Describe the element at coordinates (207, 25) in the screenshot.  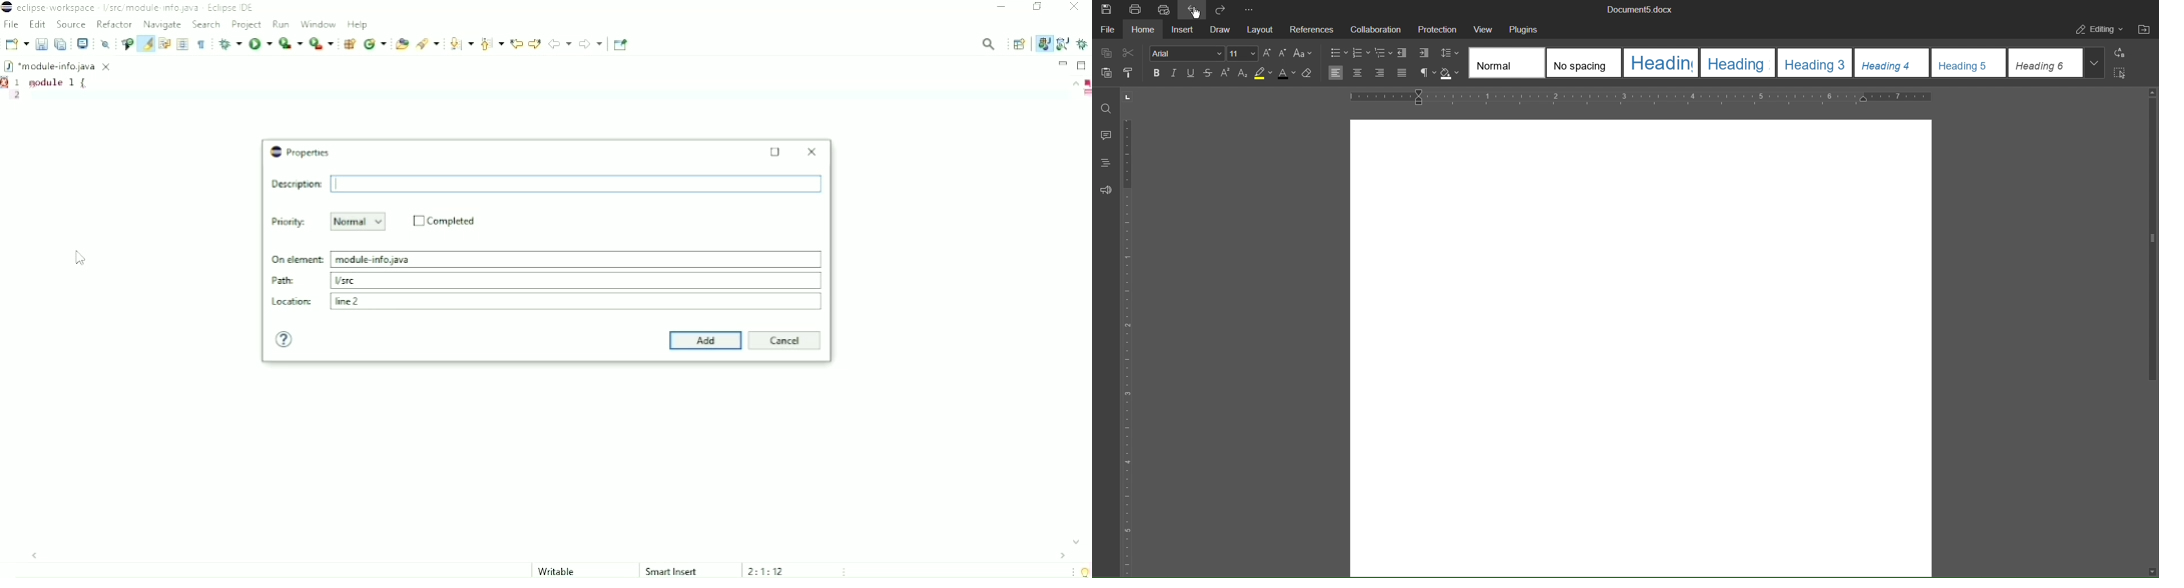
I see `Search` at that location.